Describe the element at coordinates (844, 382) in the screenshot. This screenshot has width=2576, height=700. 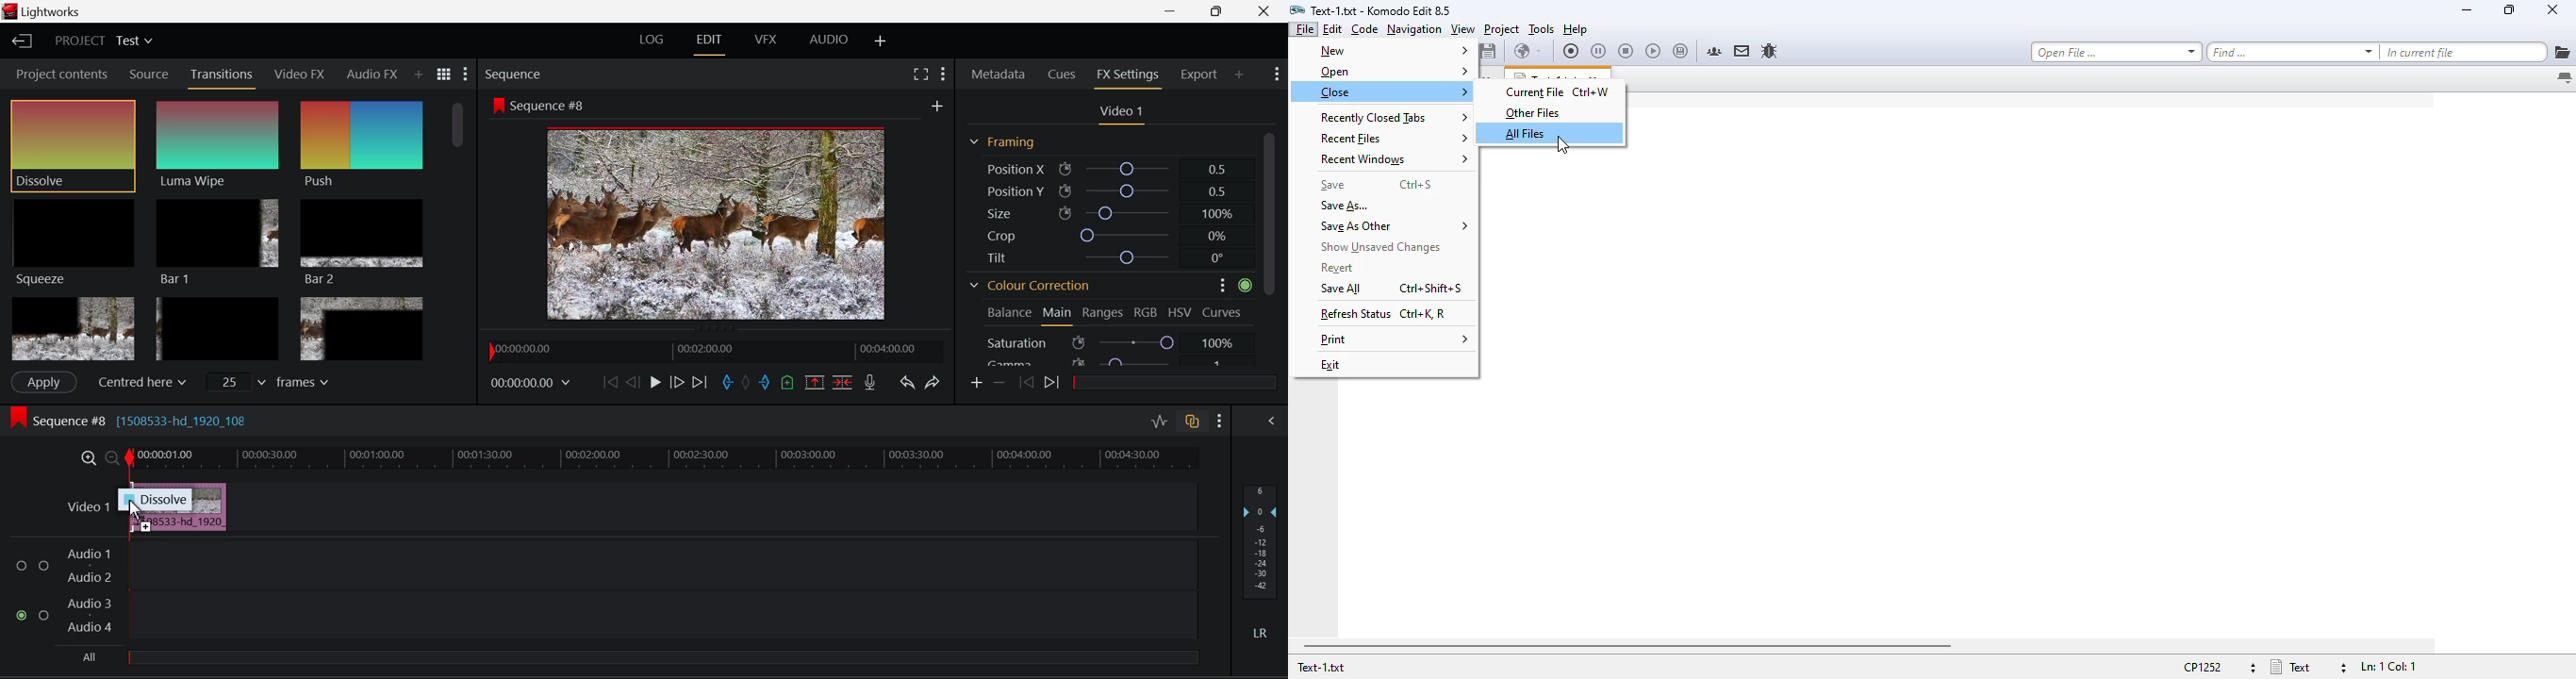
I see `Delete/Cut` at that location.